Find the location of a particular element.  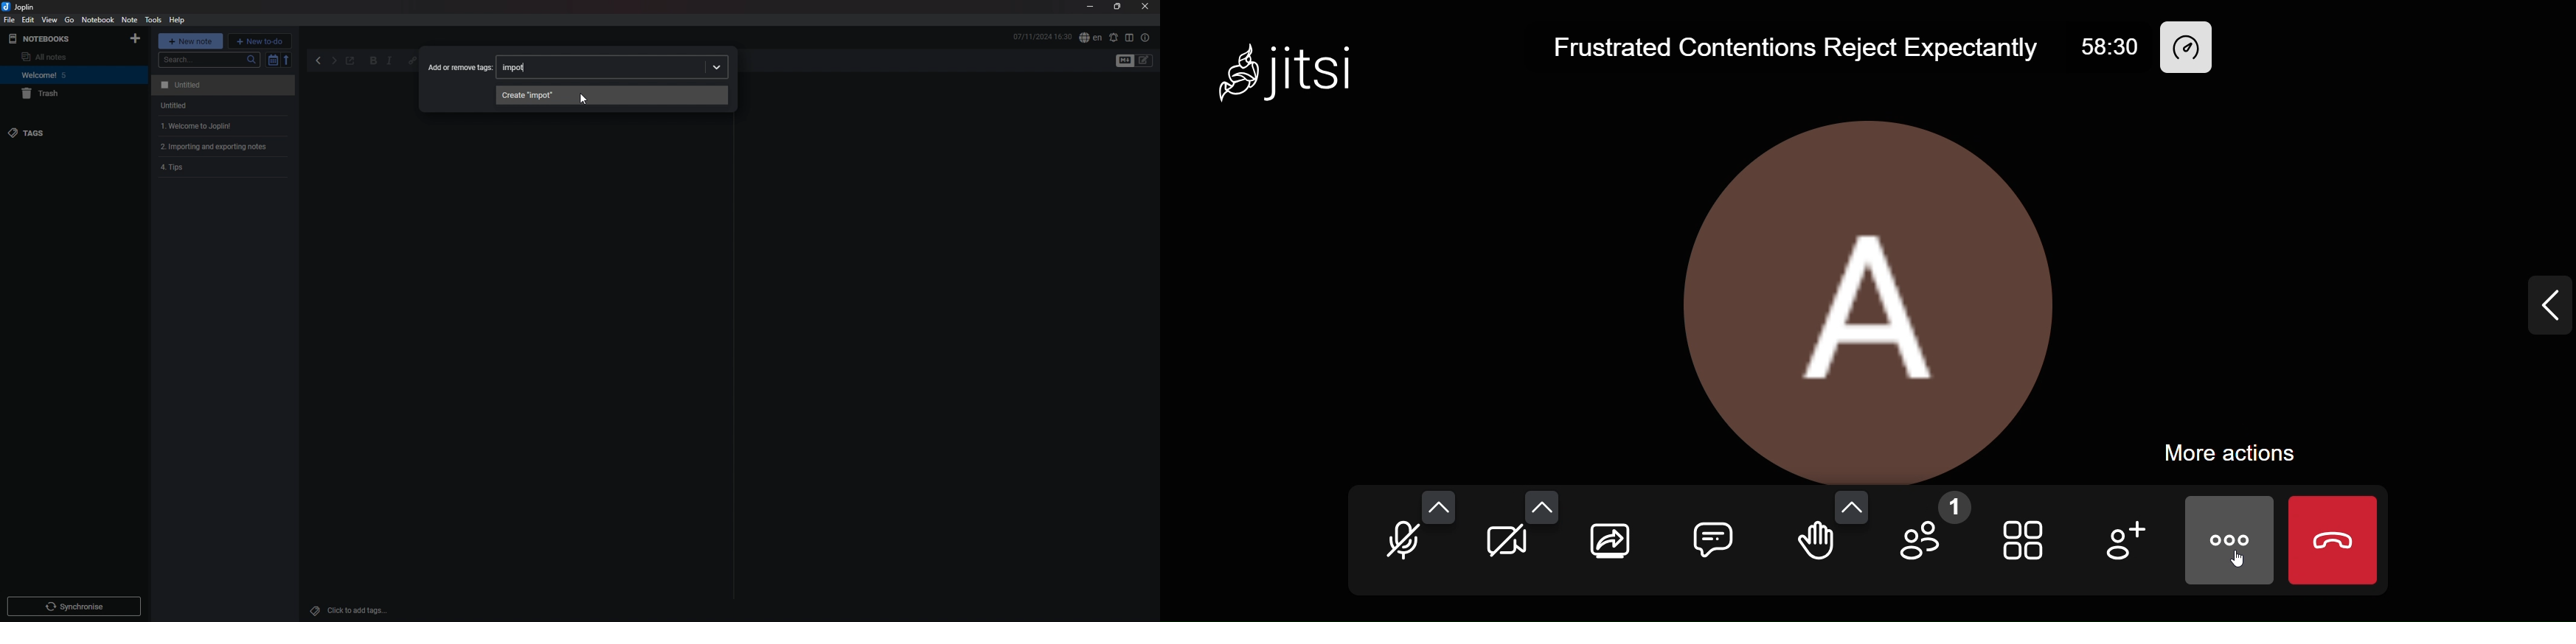

toggle sort order is located at coordinates (273, 60).